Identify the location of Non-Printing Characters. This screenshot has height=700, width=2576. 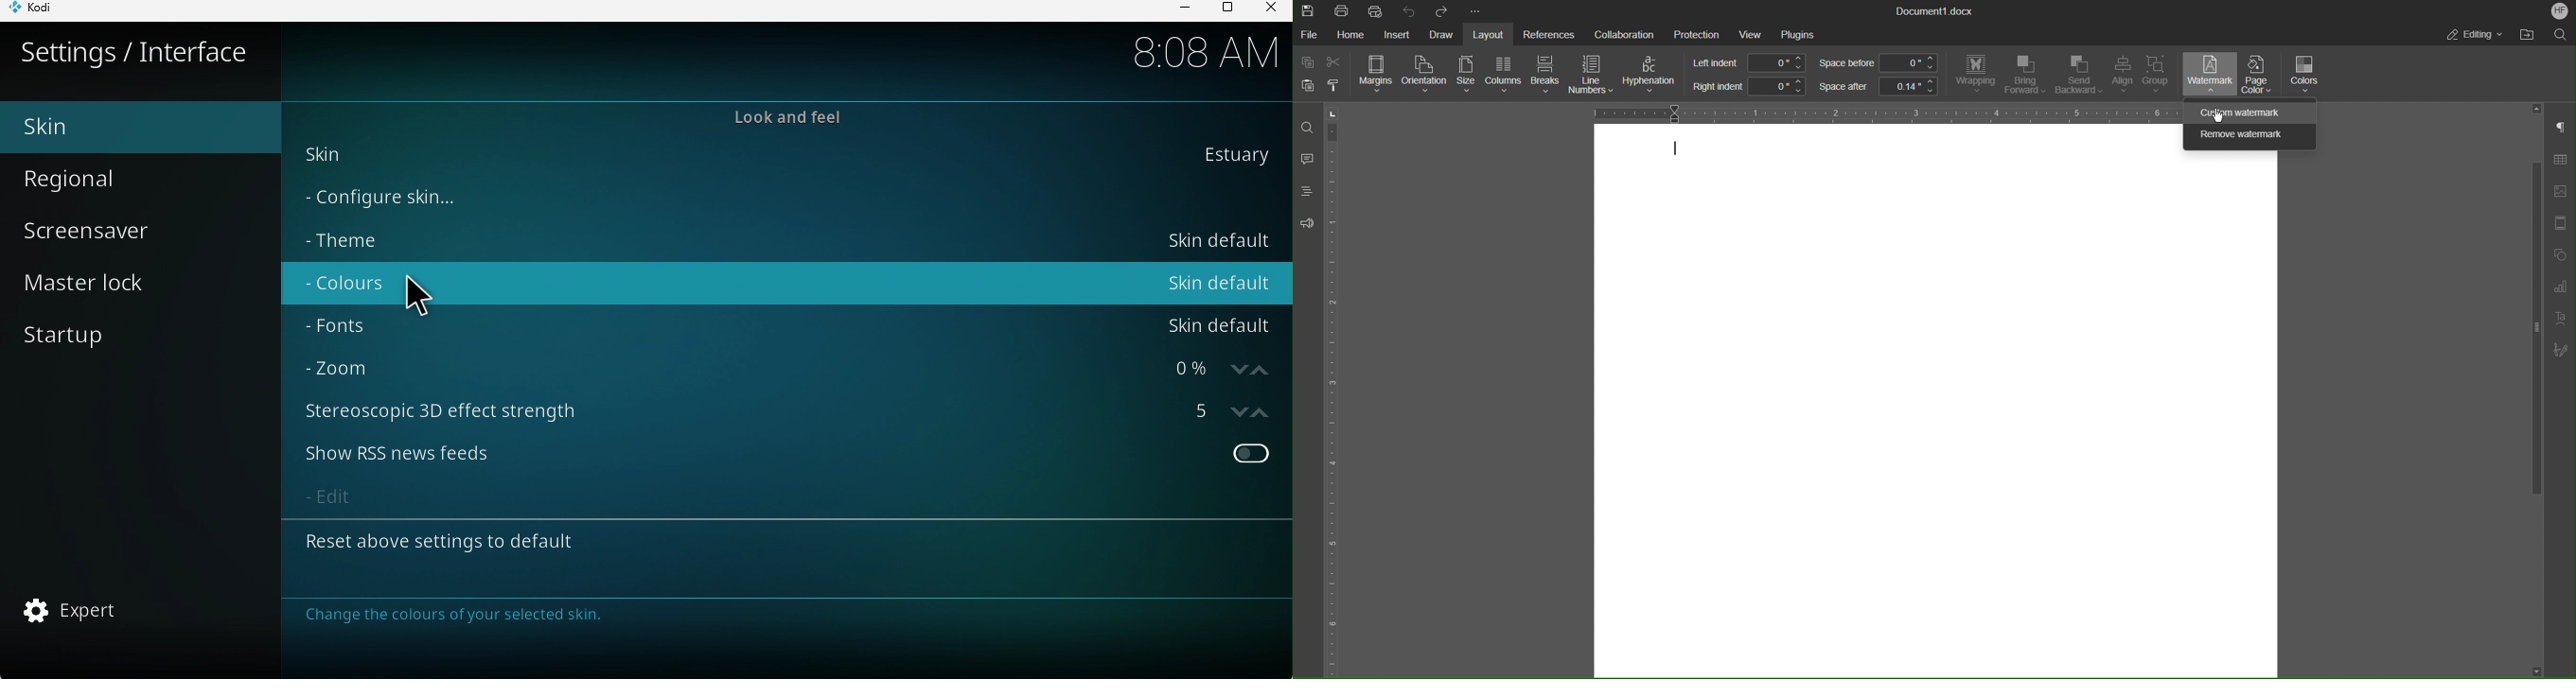
(2562, 129).